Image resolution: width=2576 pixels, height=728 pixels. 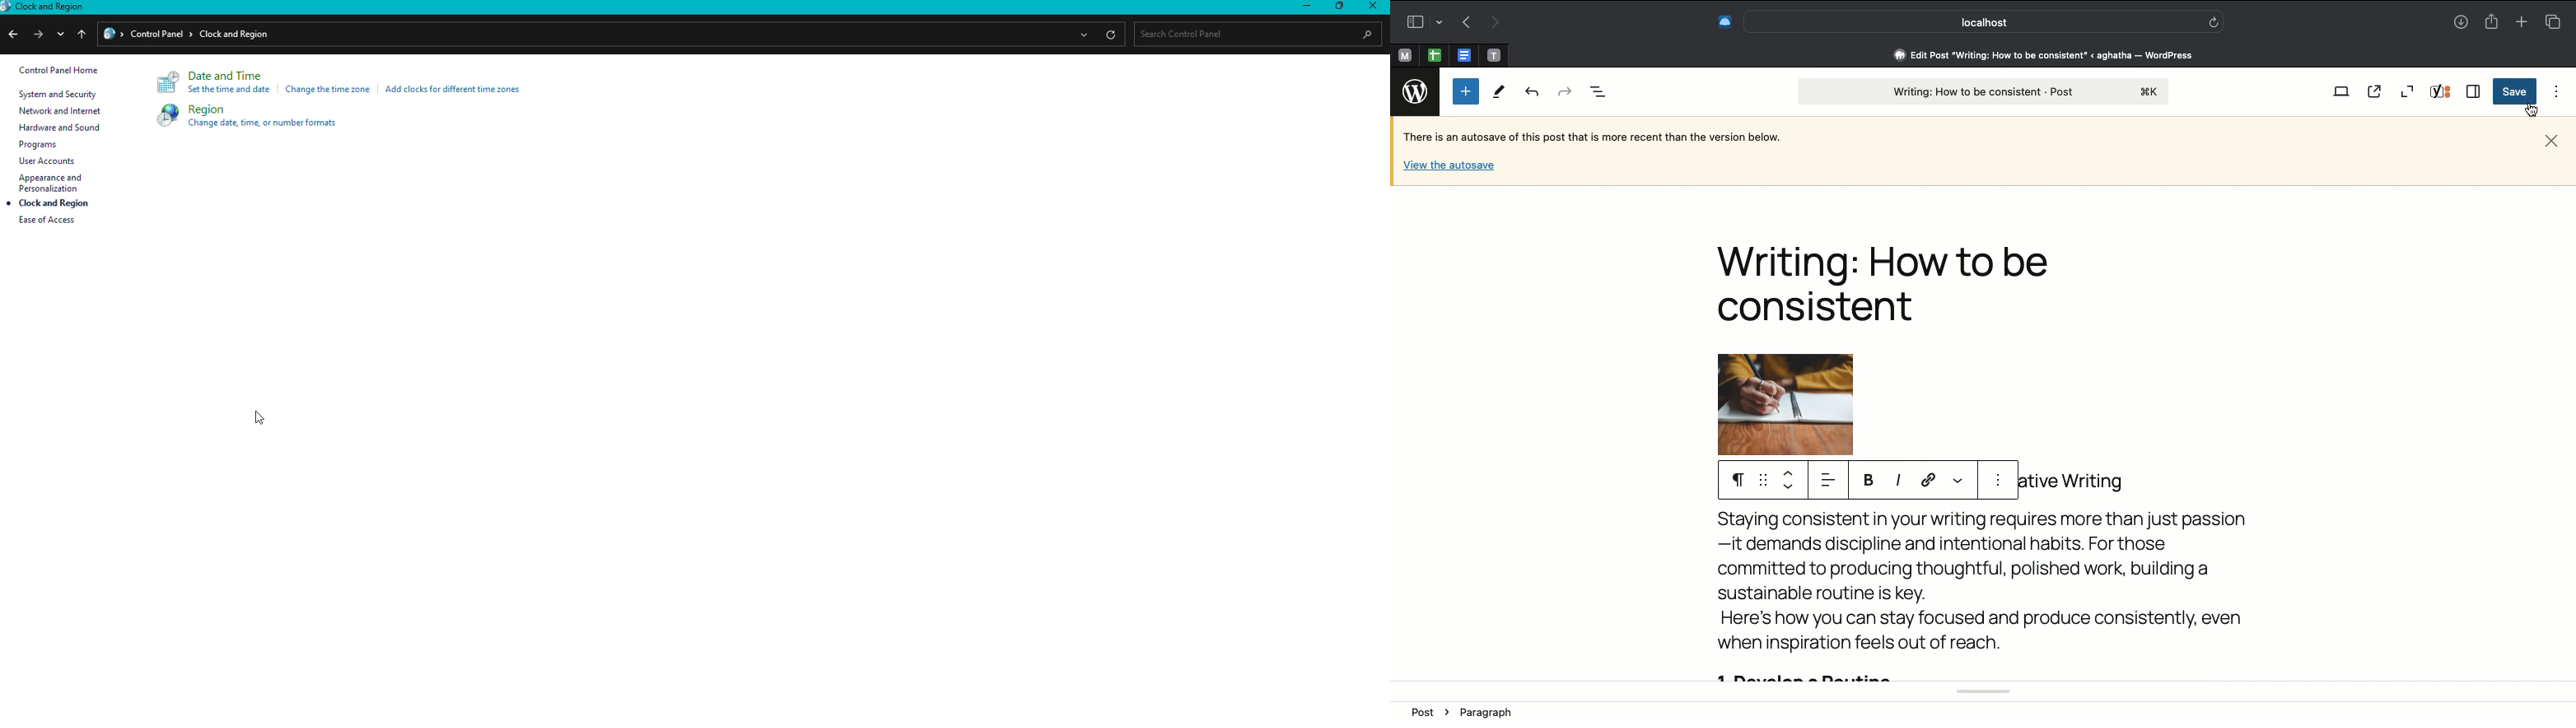 I want to click on Drag, so click(x=1762, y=481).